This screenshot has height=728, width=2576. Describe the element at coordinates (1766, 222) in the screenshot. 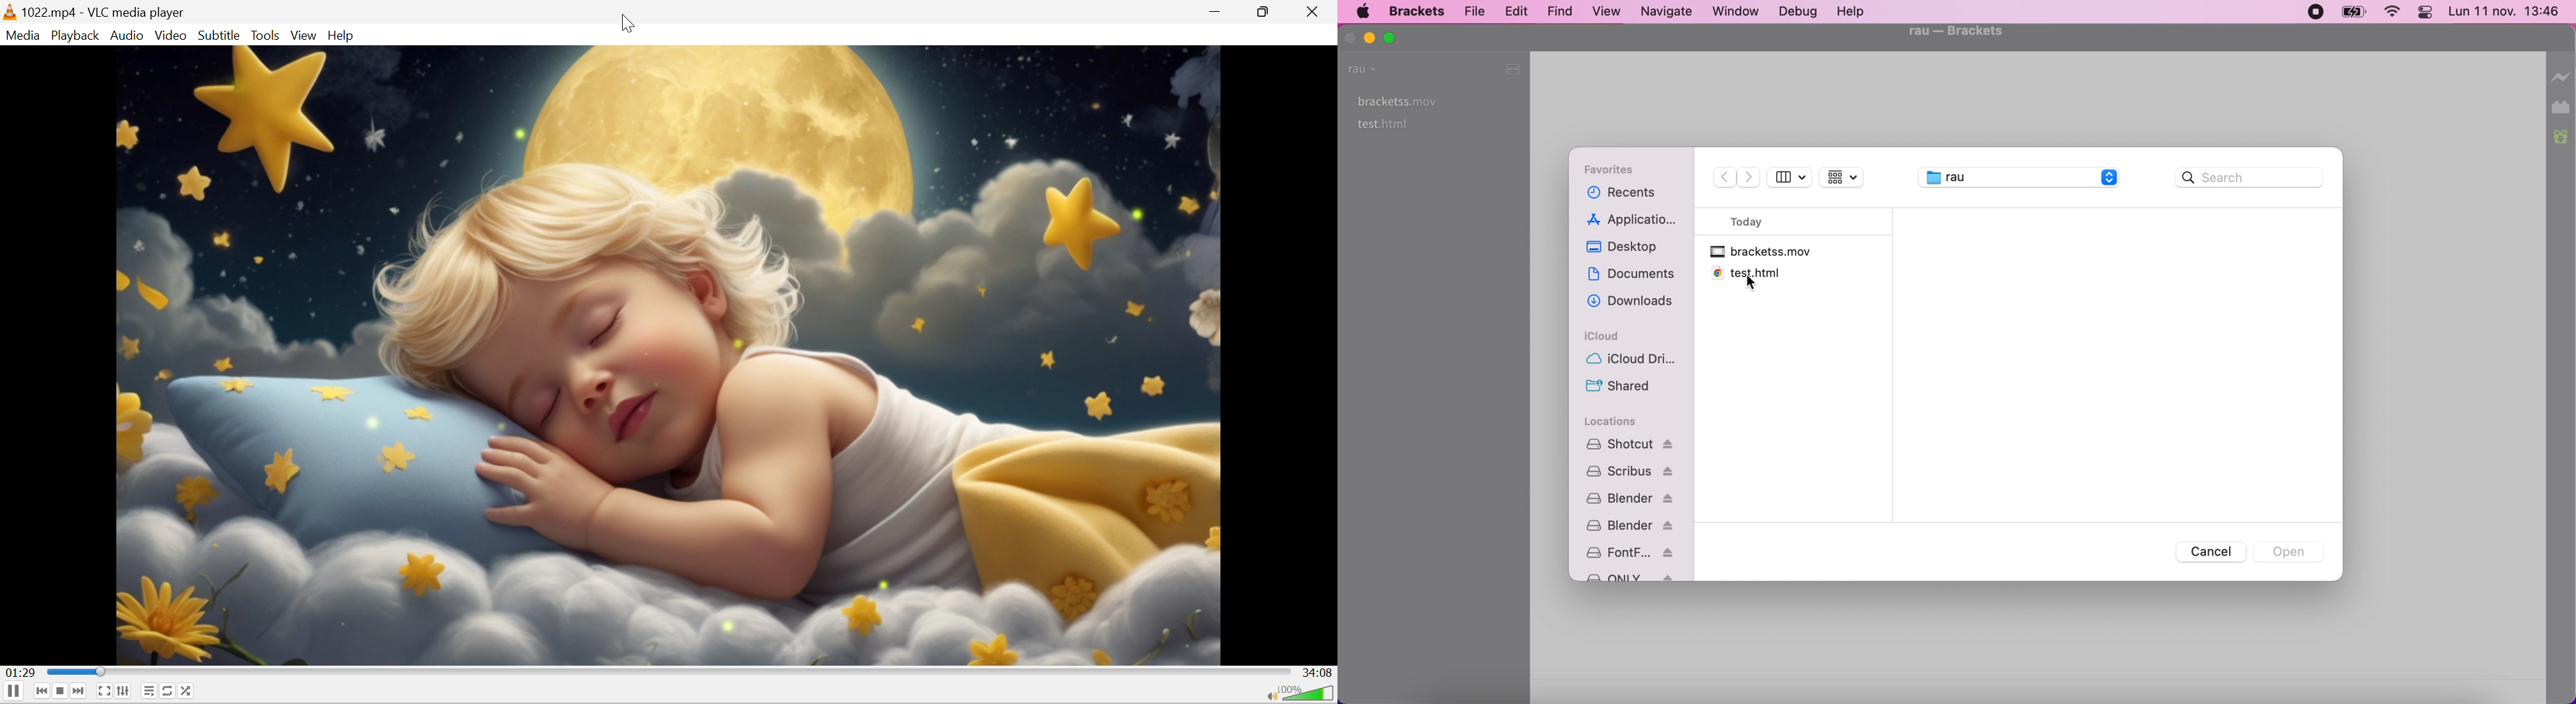

I see `today` at that location.